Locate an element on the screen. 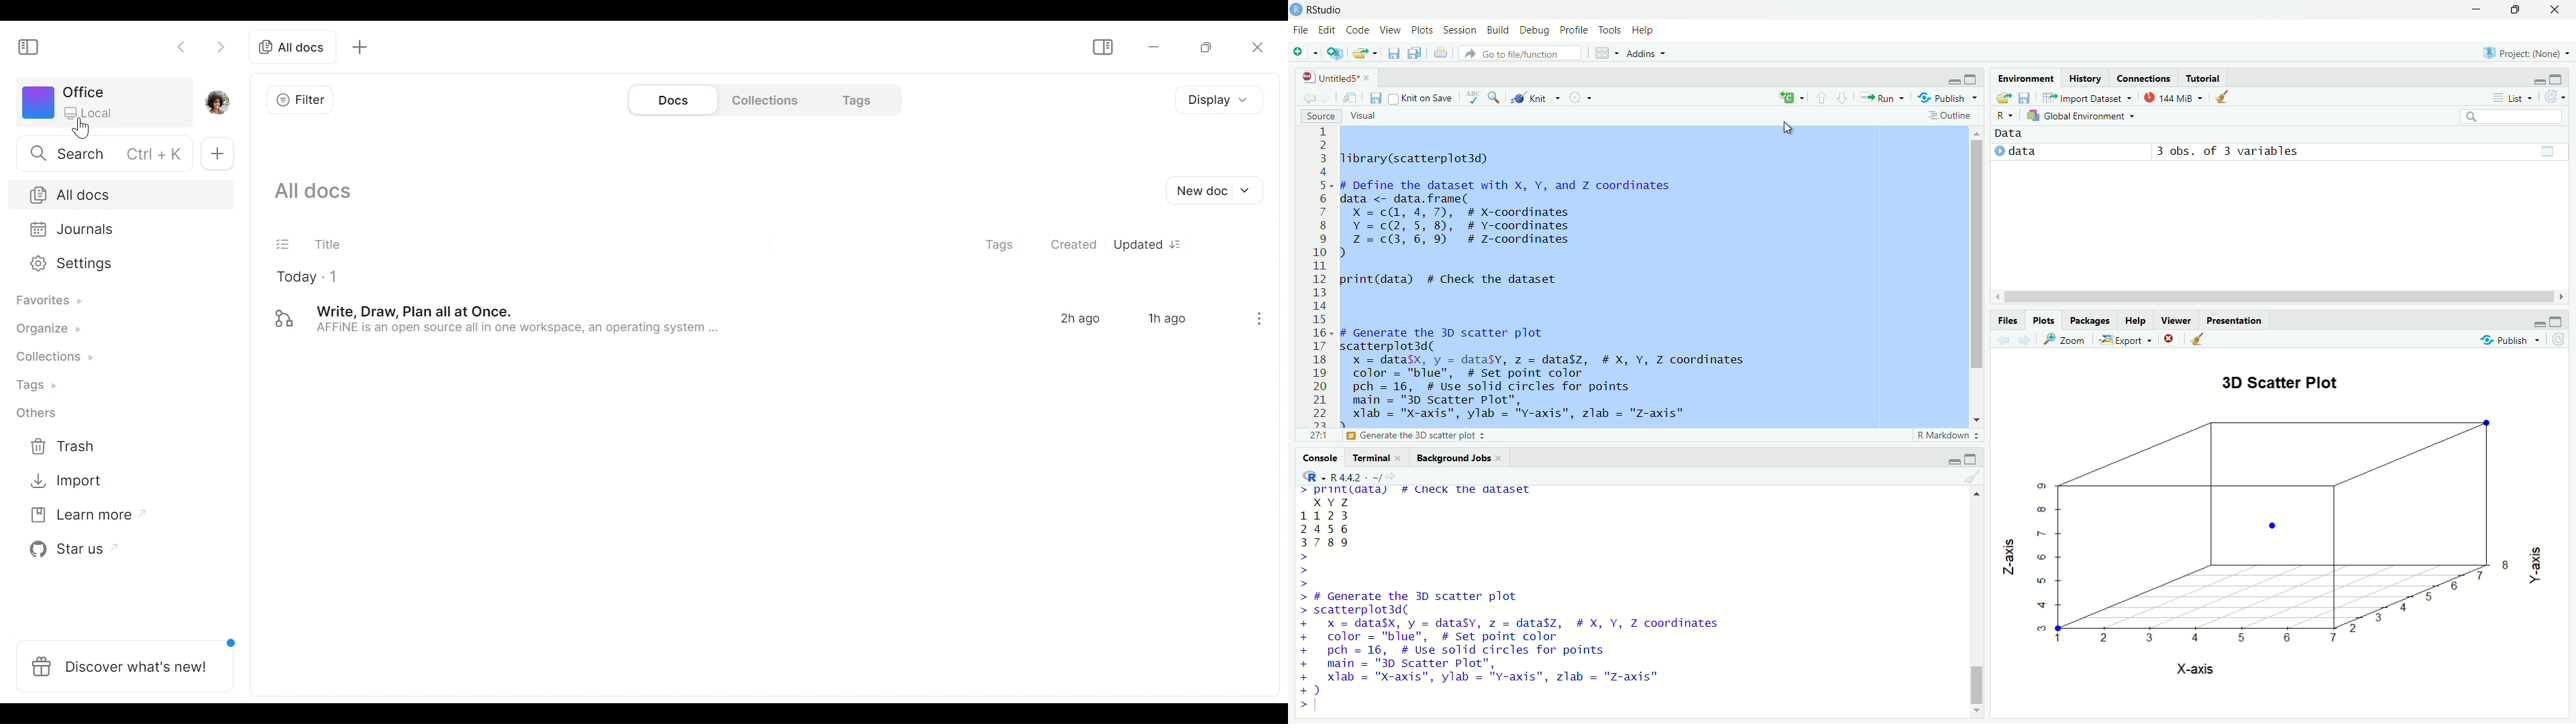 Image resolution: width=2576 pixels, height=728 pixels. save current document is located at coordinates (1374, 98).